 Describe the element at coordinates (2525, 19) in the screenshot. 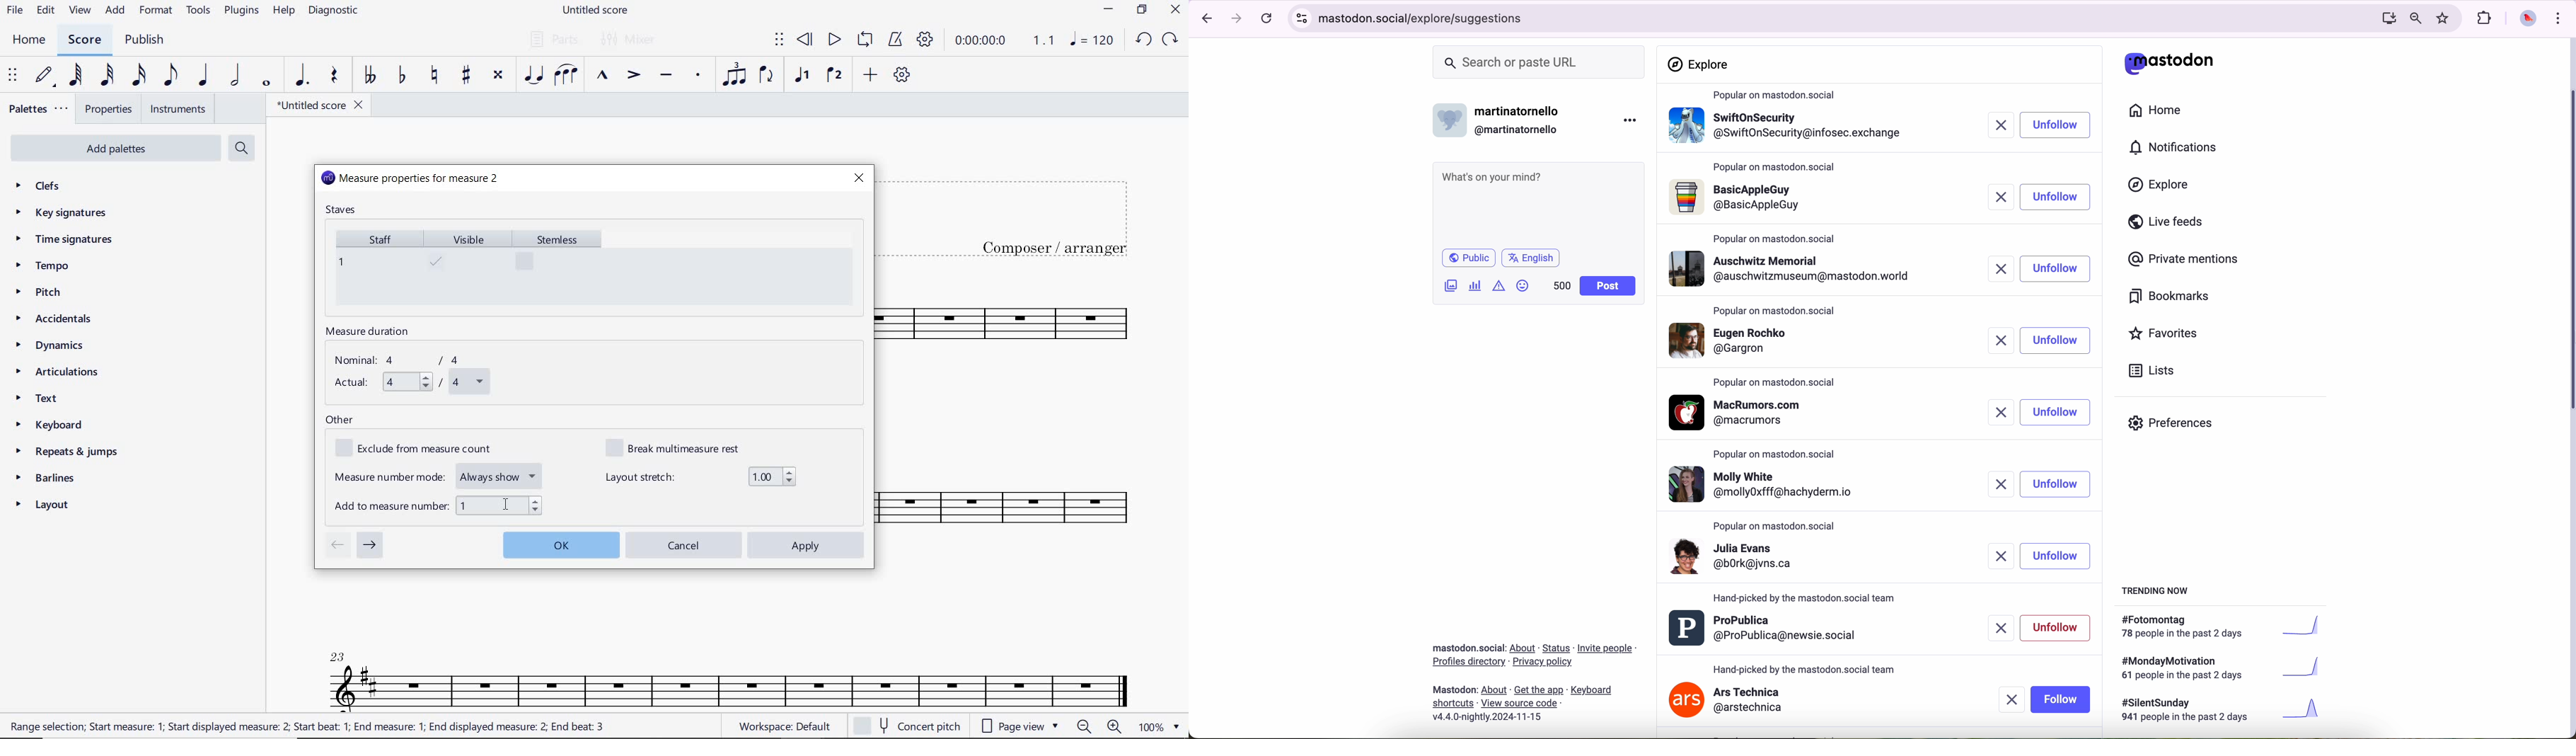

I see `profile picture` at that location.